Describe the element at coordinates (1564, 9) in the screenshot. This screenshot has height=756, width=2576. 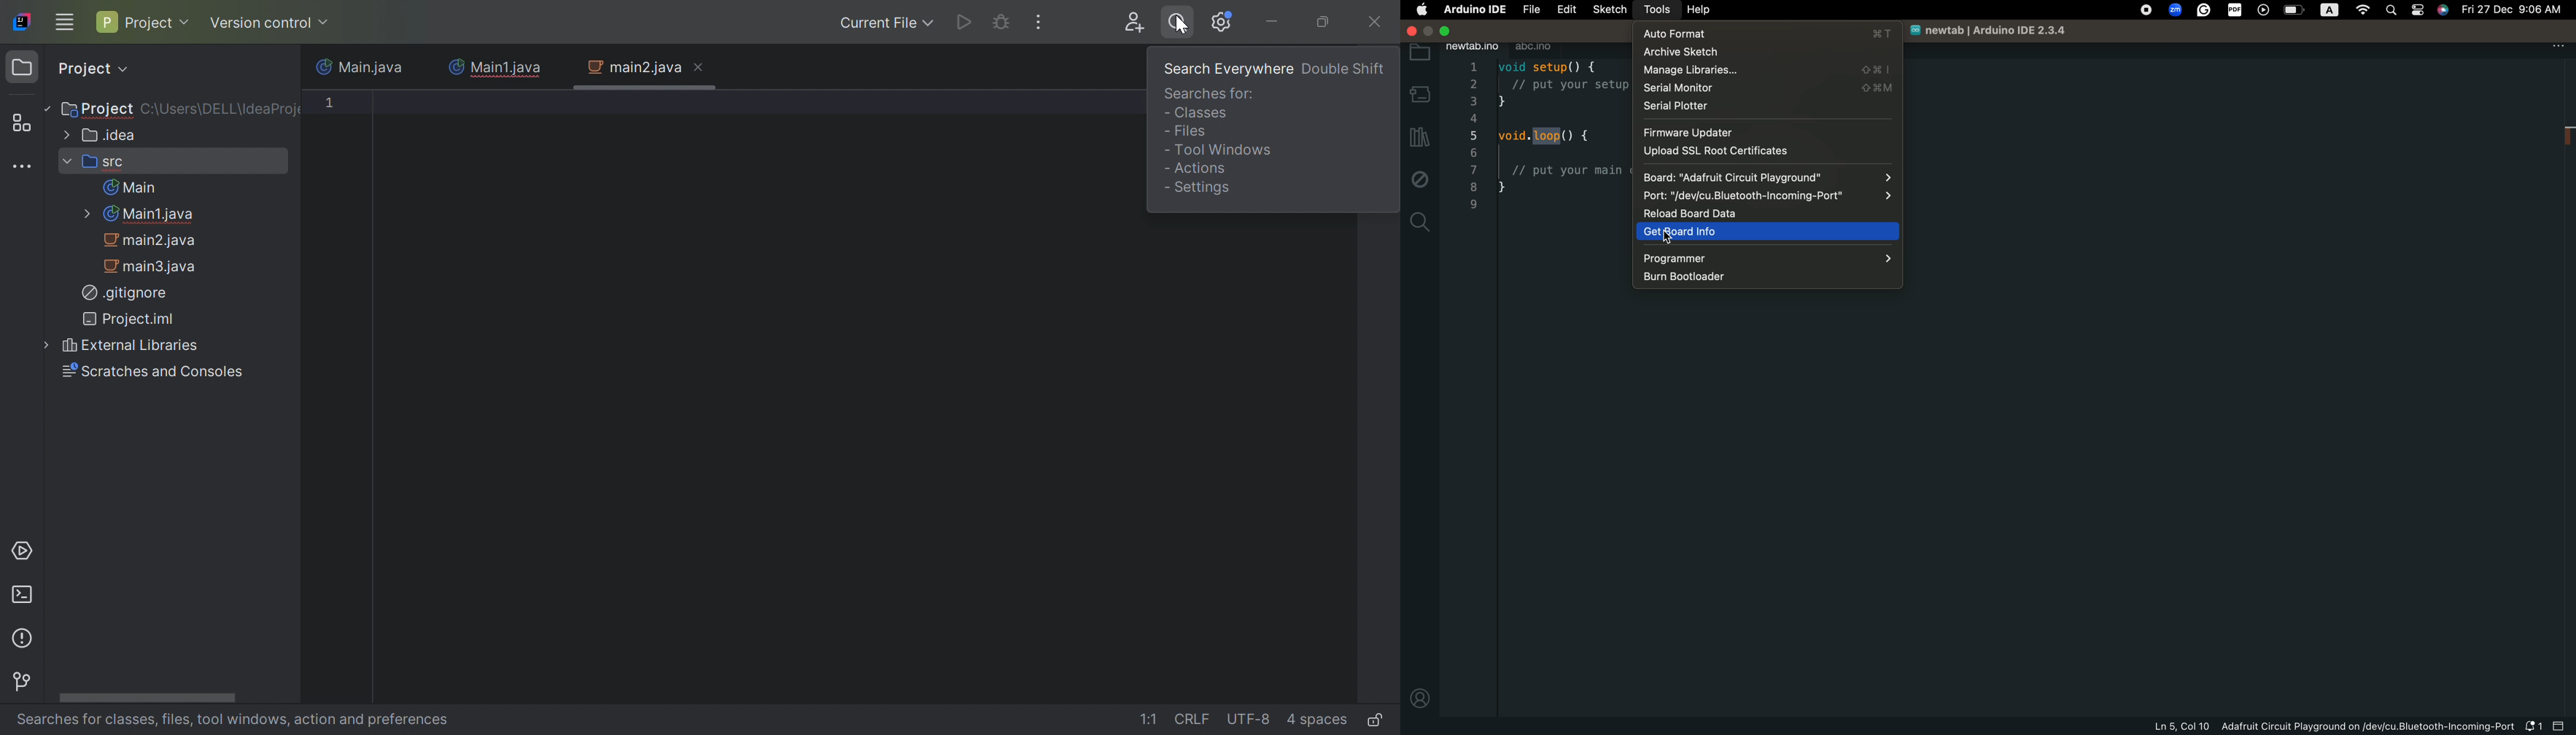
I see `edit` at that location.